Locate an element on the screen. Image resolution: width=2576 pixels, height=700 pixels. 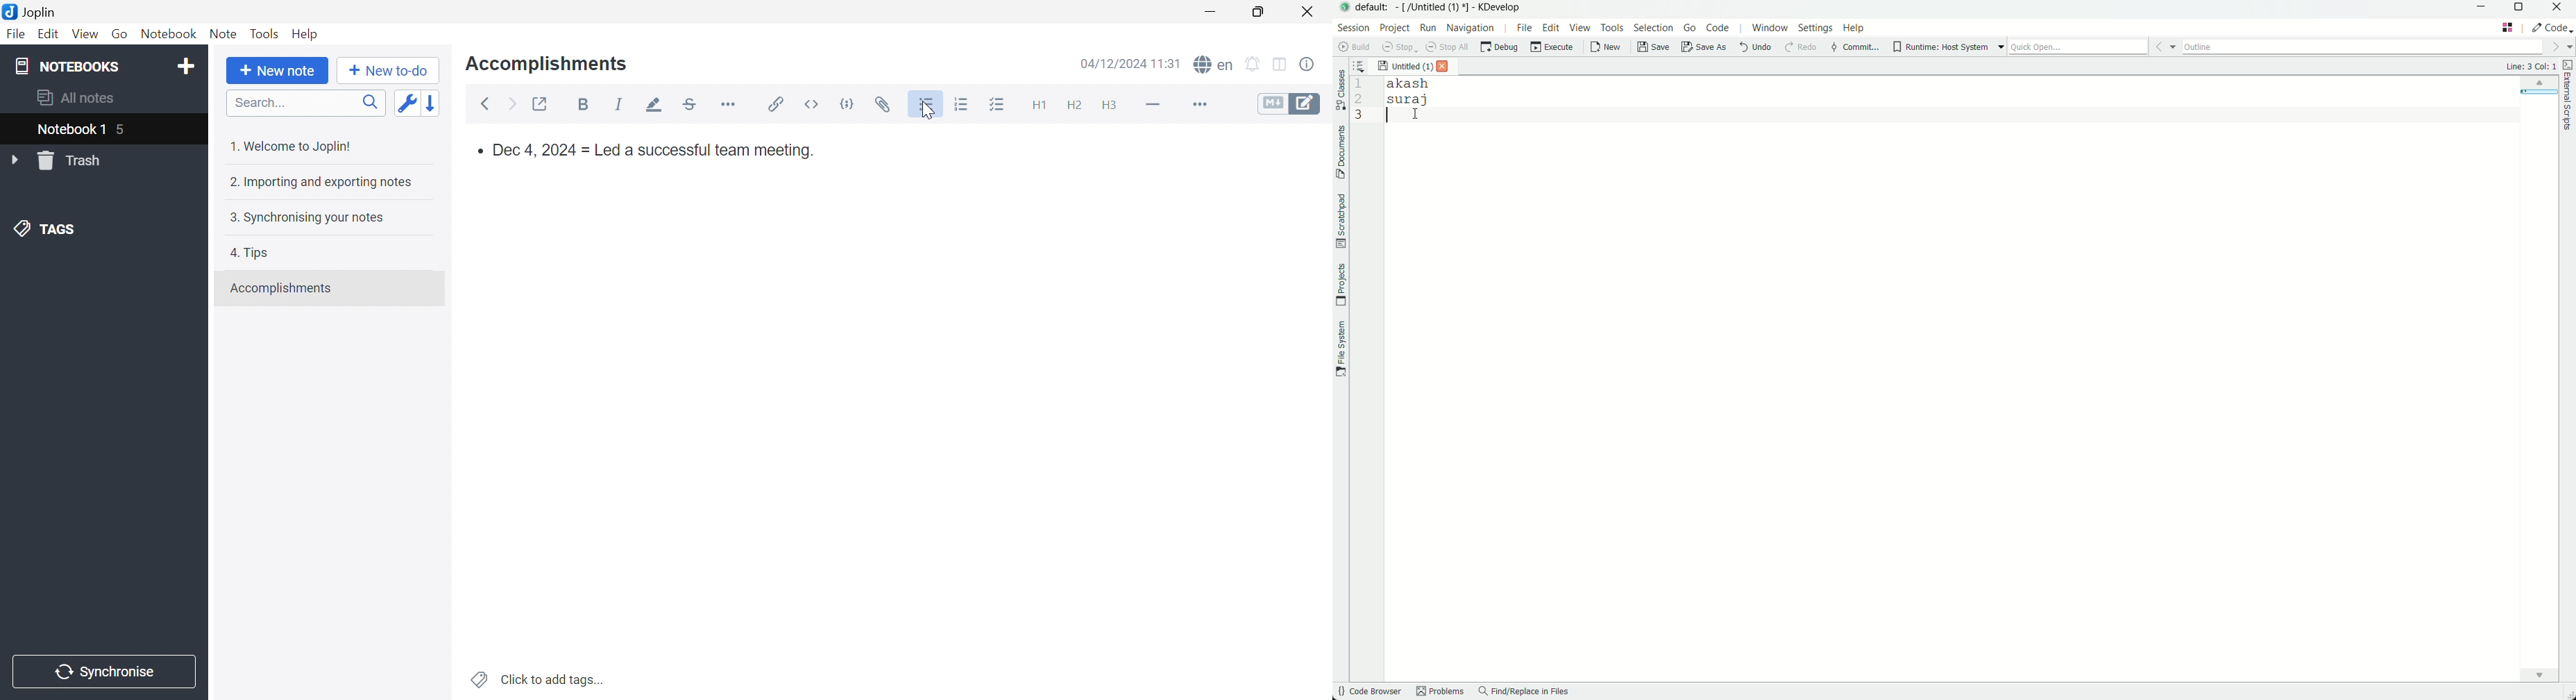
Bulleted list is located at coordinates (927, 106).